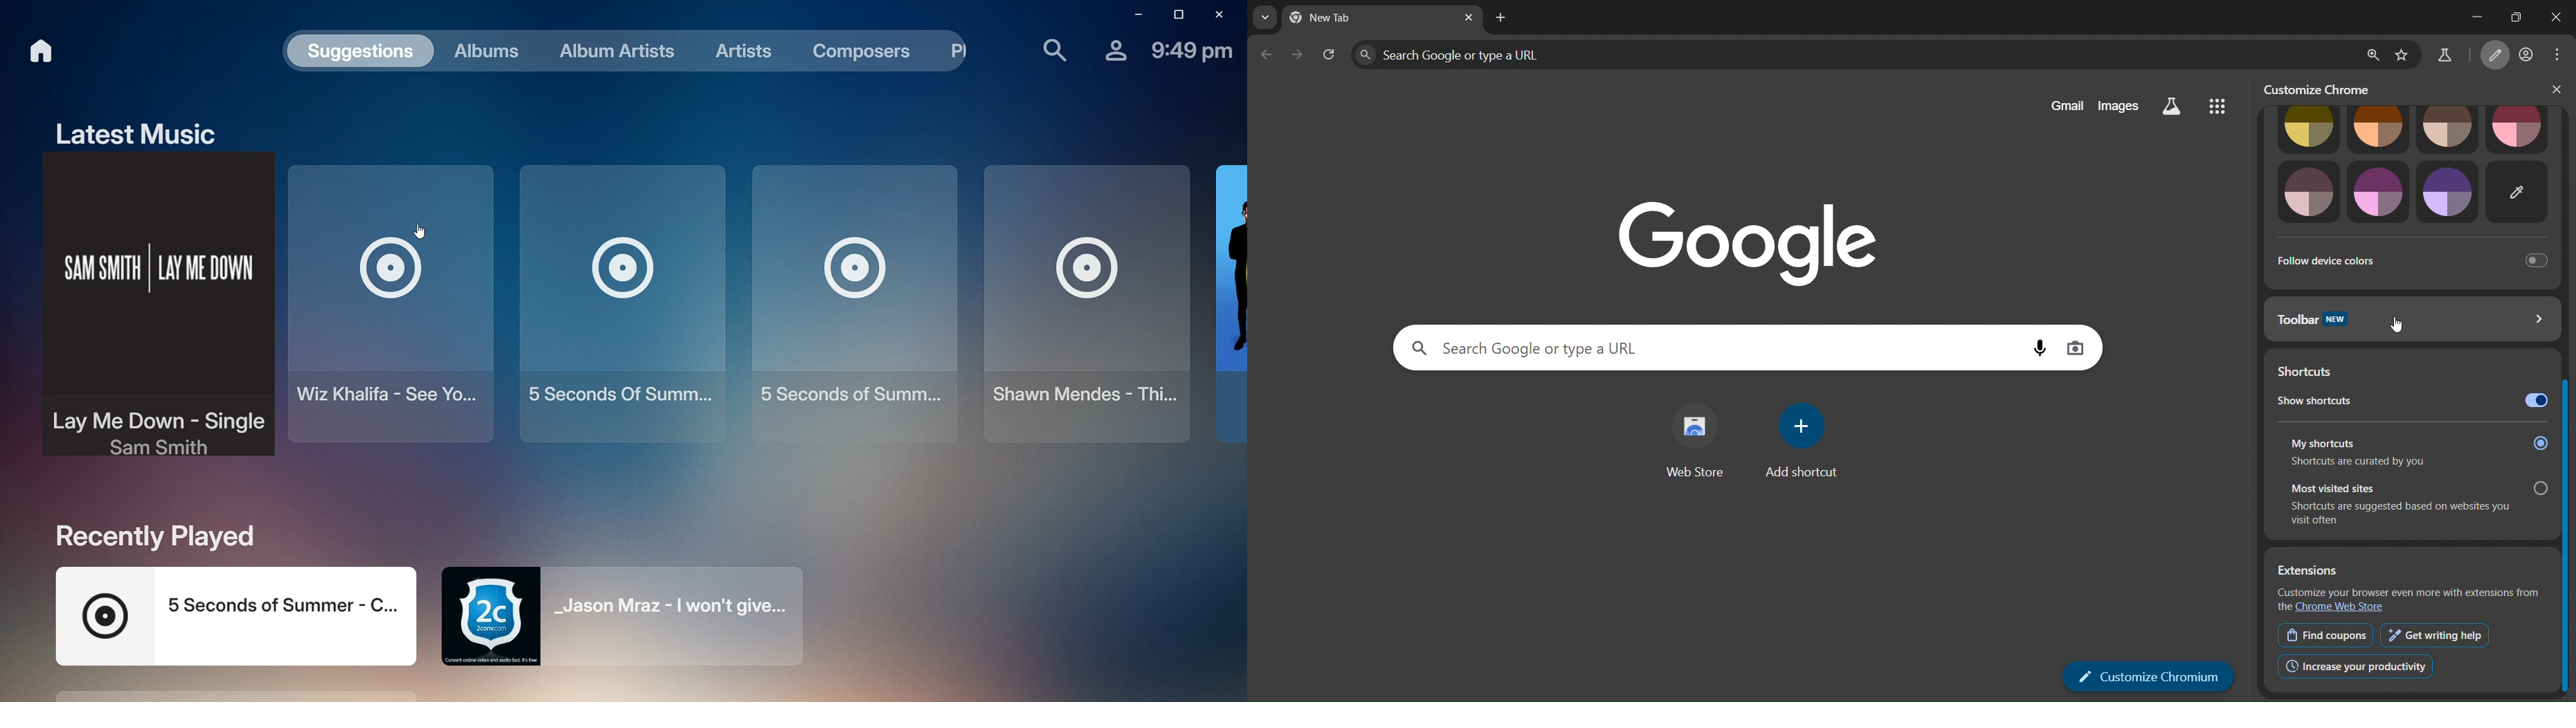 The image size is (2576, 728). What do you see at coordinates (2382, 128) in the screenshot?
I see `theme` at bounding box center [2382, 128].